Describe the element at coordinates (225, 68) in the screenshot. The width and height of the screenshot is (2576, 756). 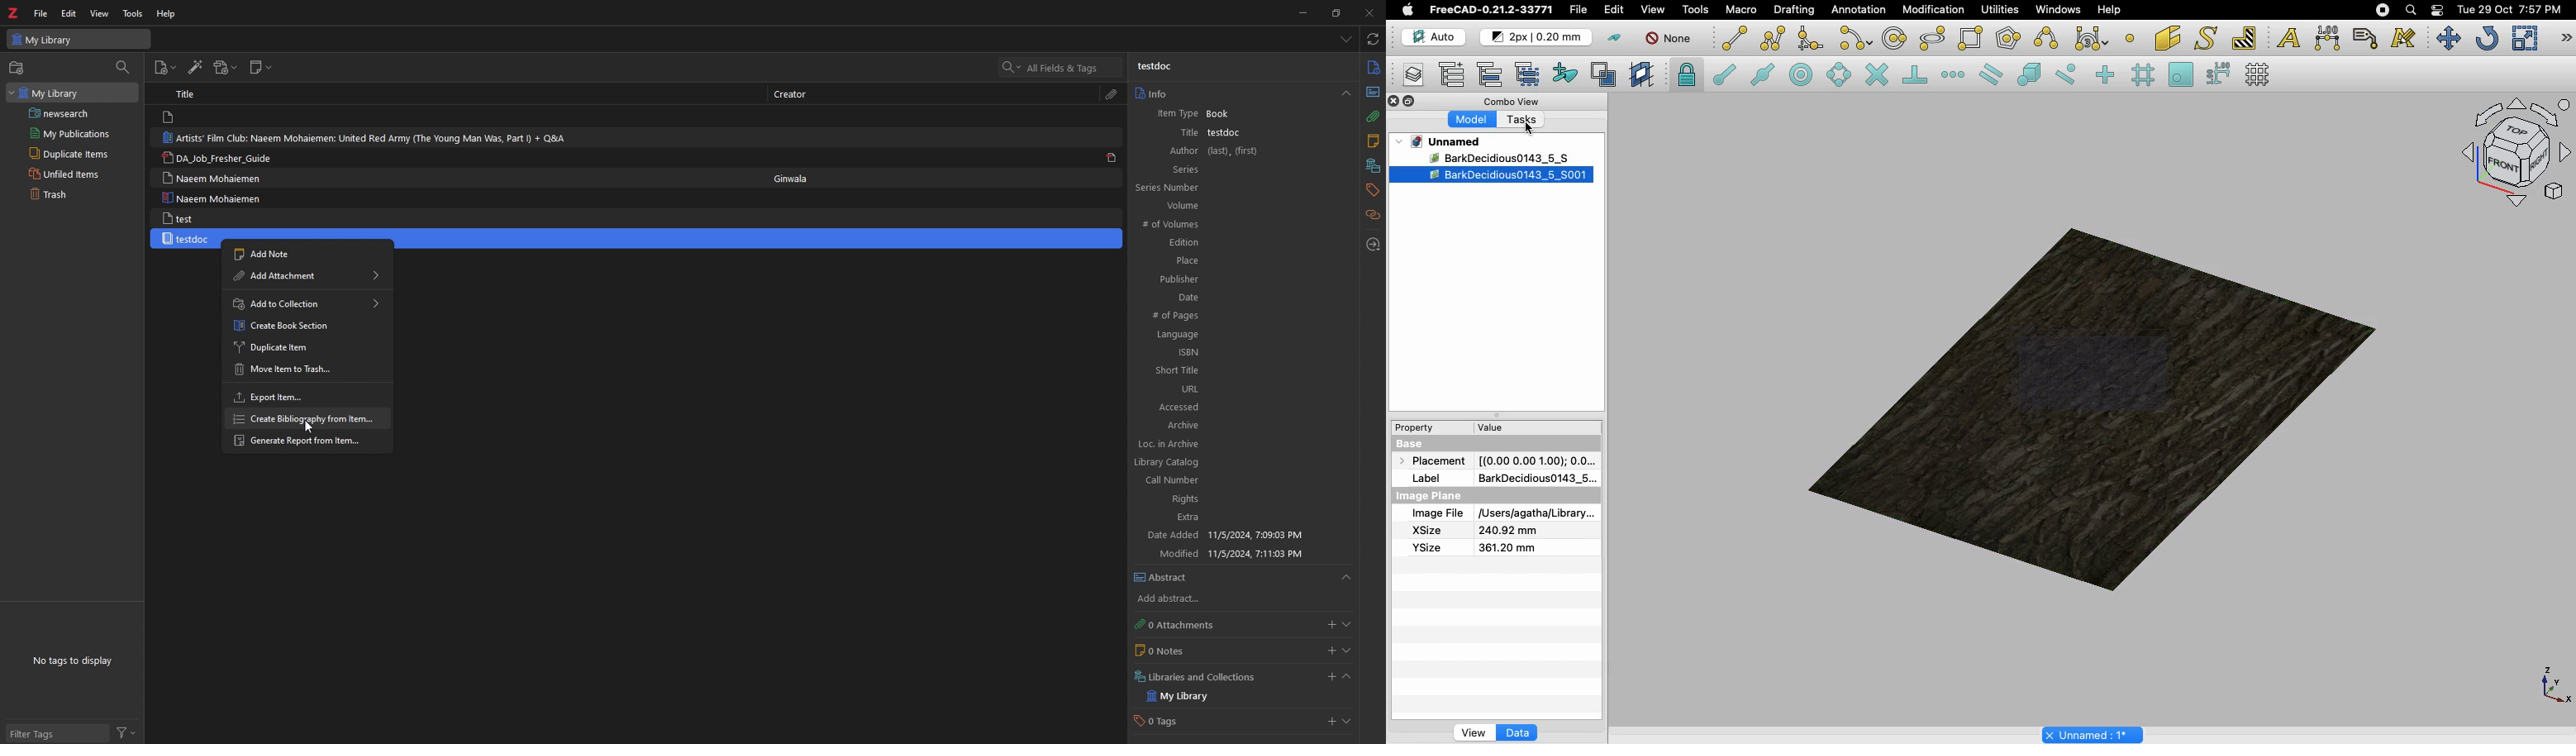
I see `add attachment` at that location.